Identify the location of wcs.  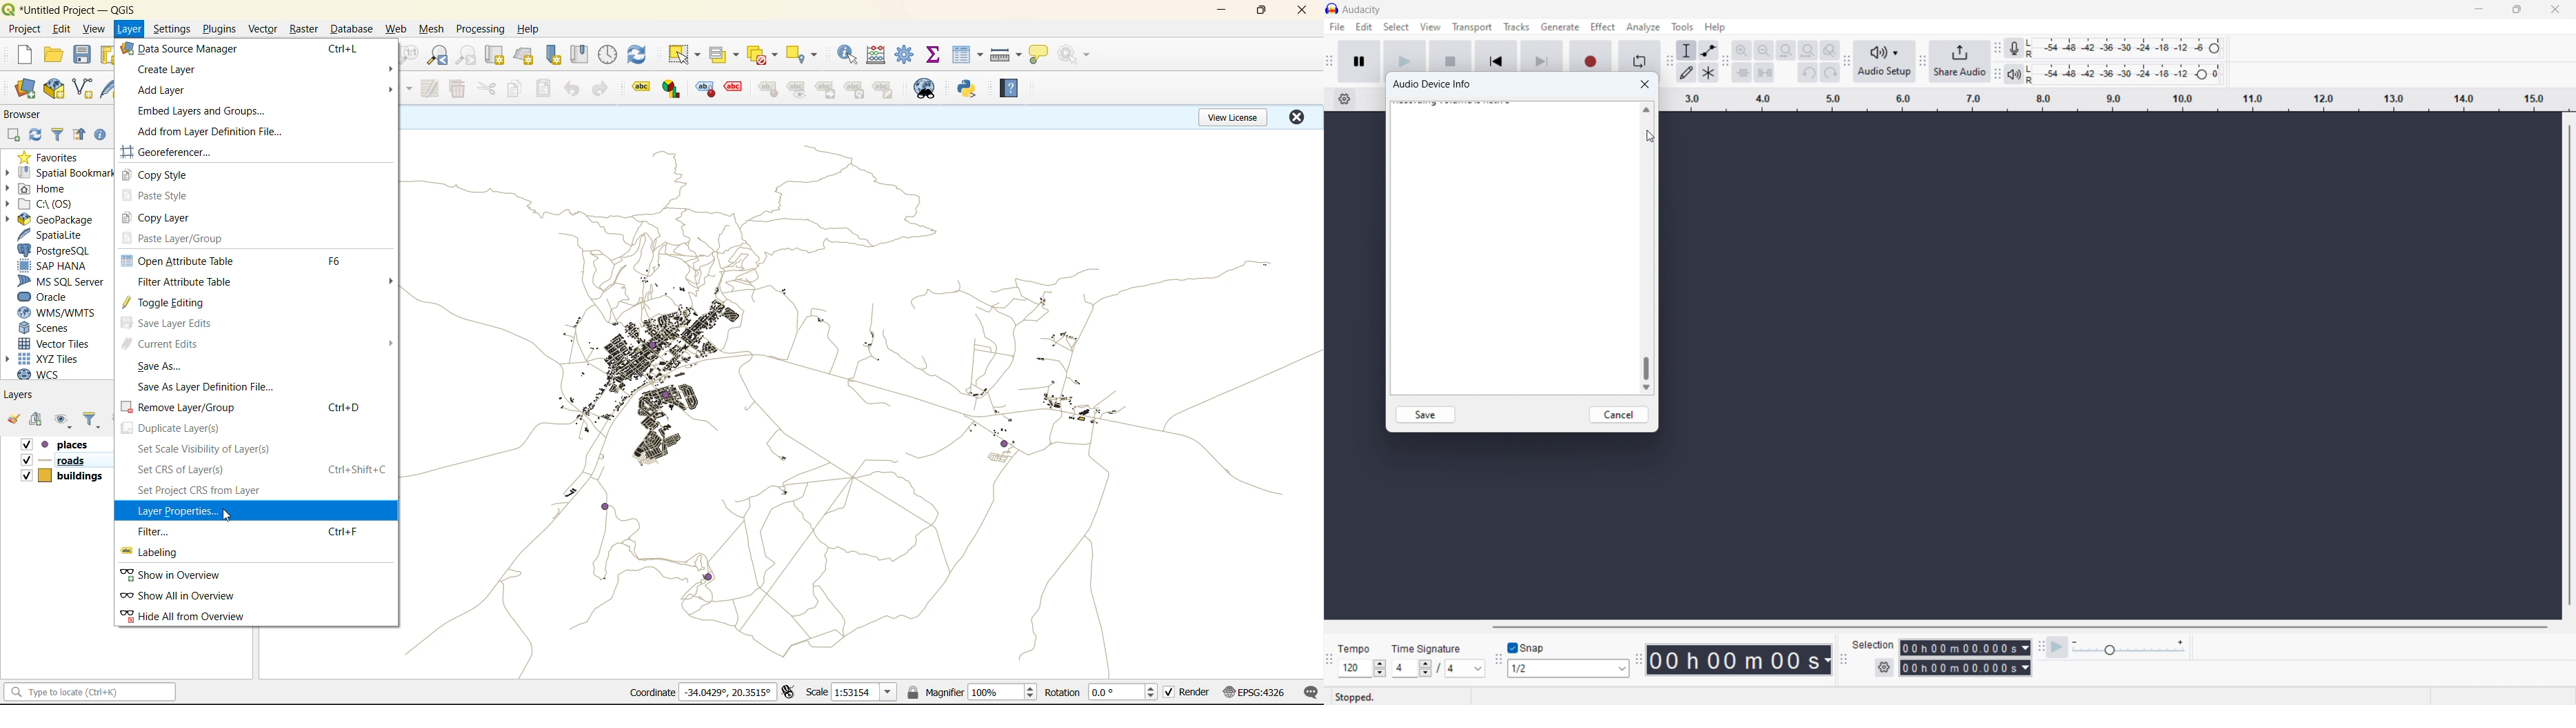
(50, 374).